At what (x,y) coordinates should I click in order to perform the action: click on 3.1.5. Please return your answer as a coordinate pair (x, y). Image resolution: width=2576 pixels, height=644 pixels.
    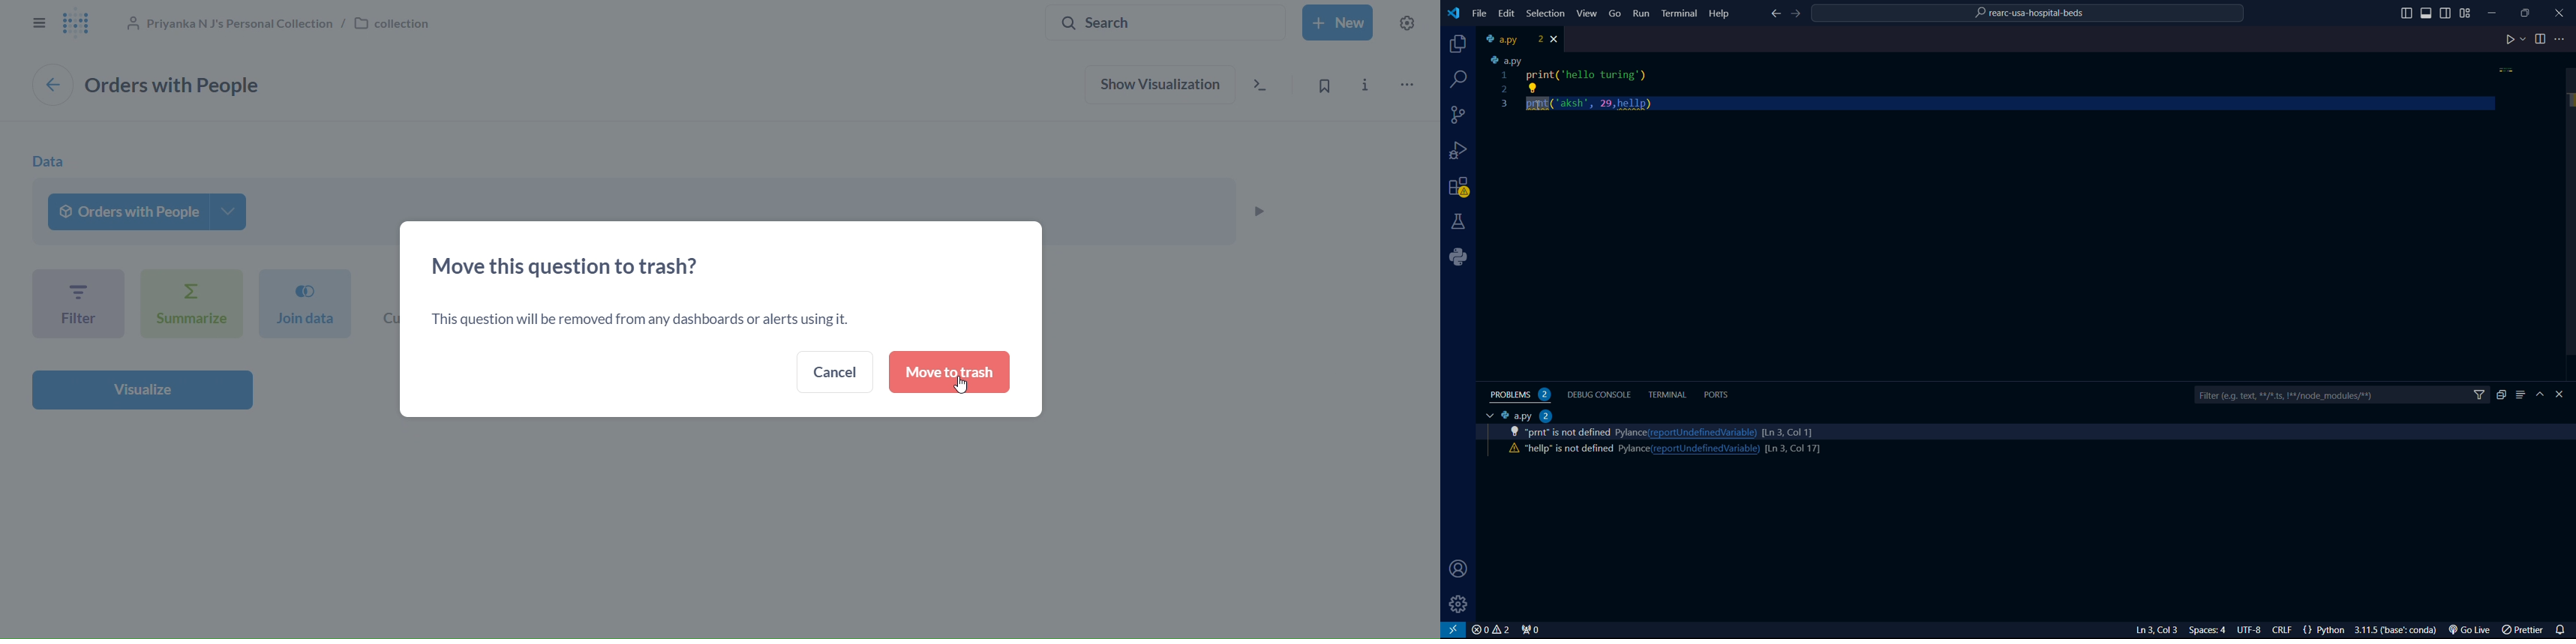
    Looking at the image, I should click on (2400, 630).